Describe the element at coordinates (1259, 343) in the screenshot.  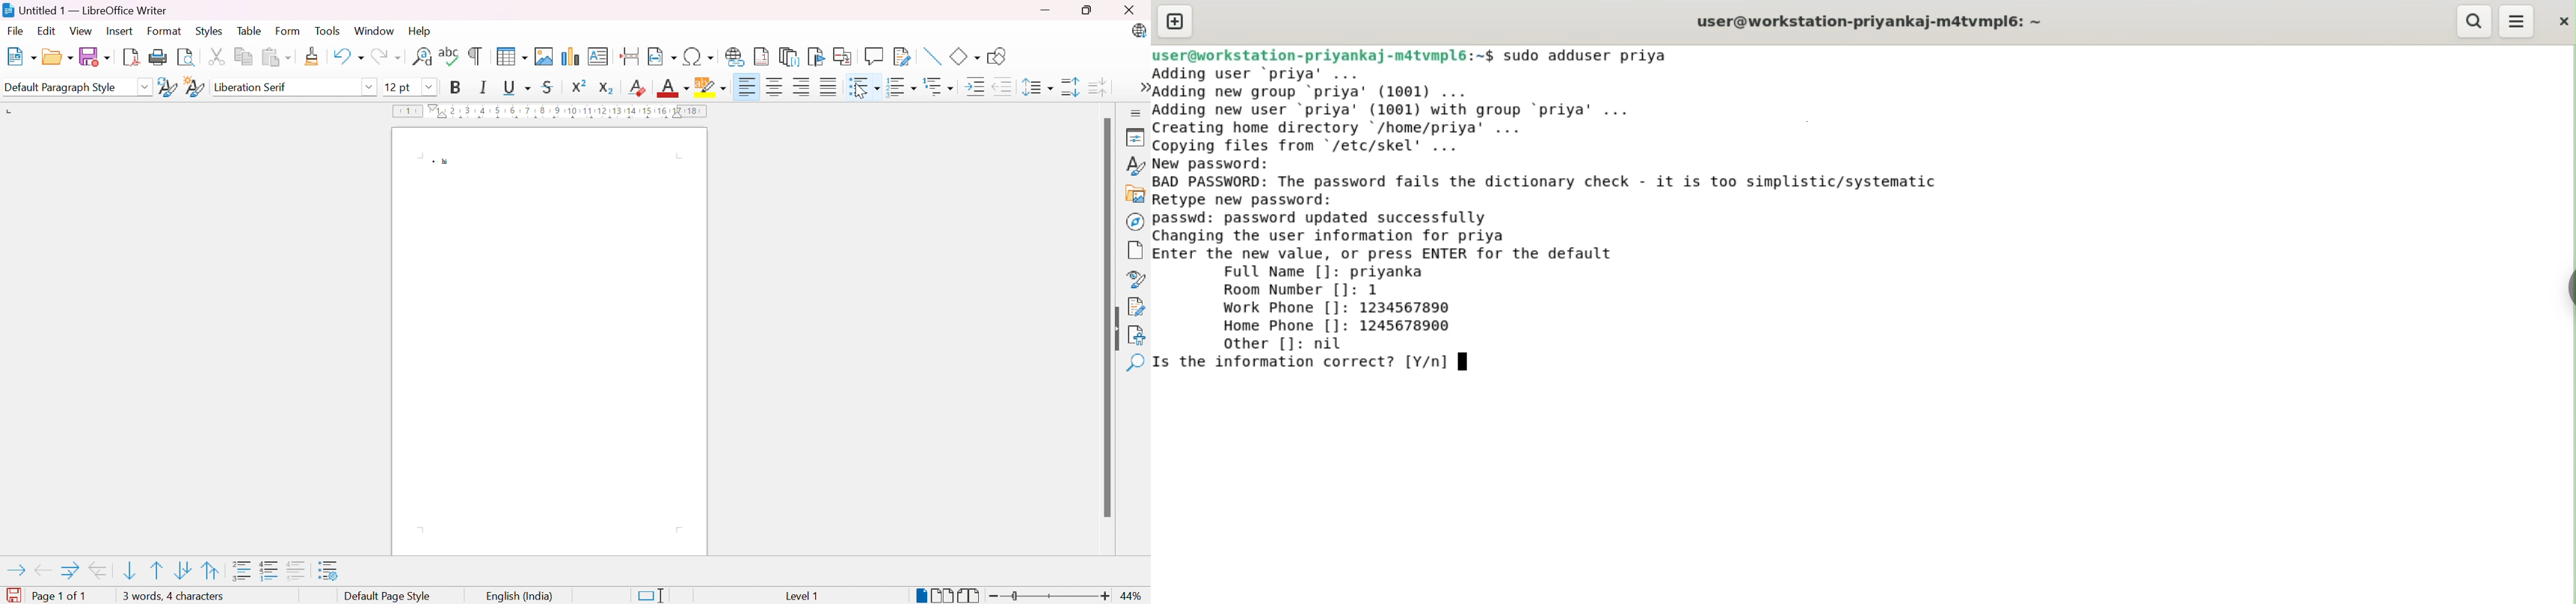
I see `other []:` at that location.